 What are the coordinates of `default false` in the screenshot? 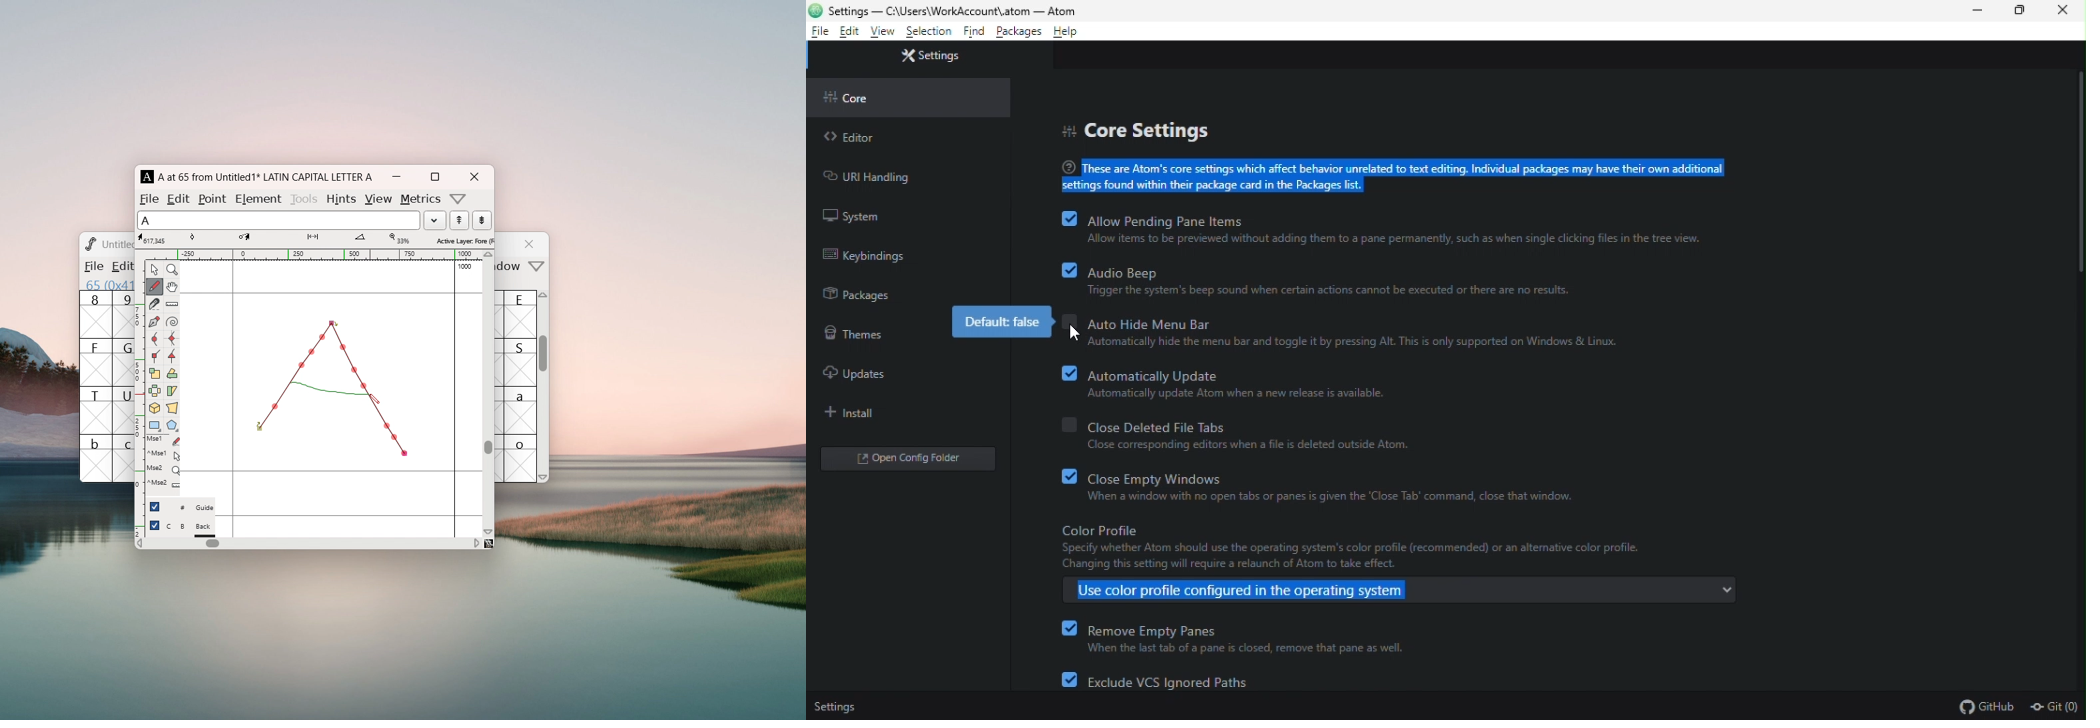 It's located at (1005, 321).